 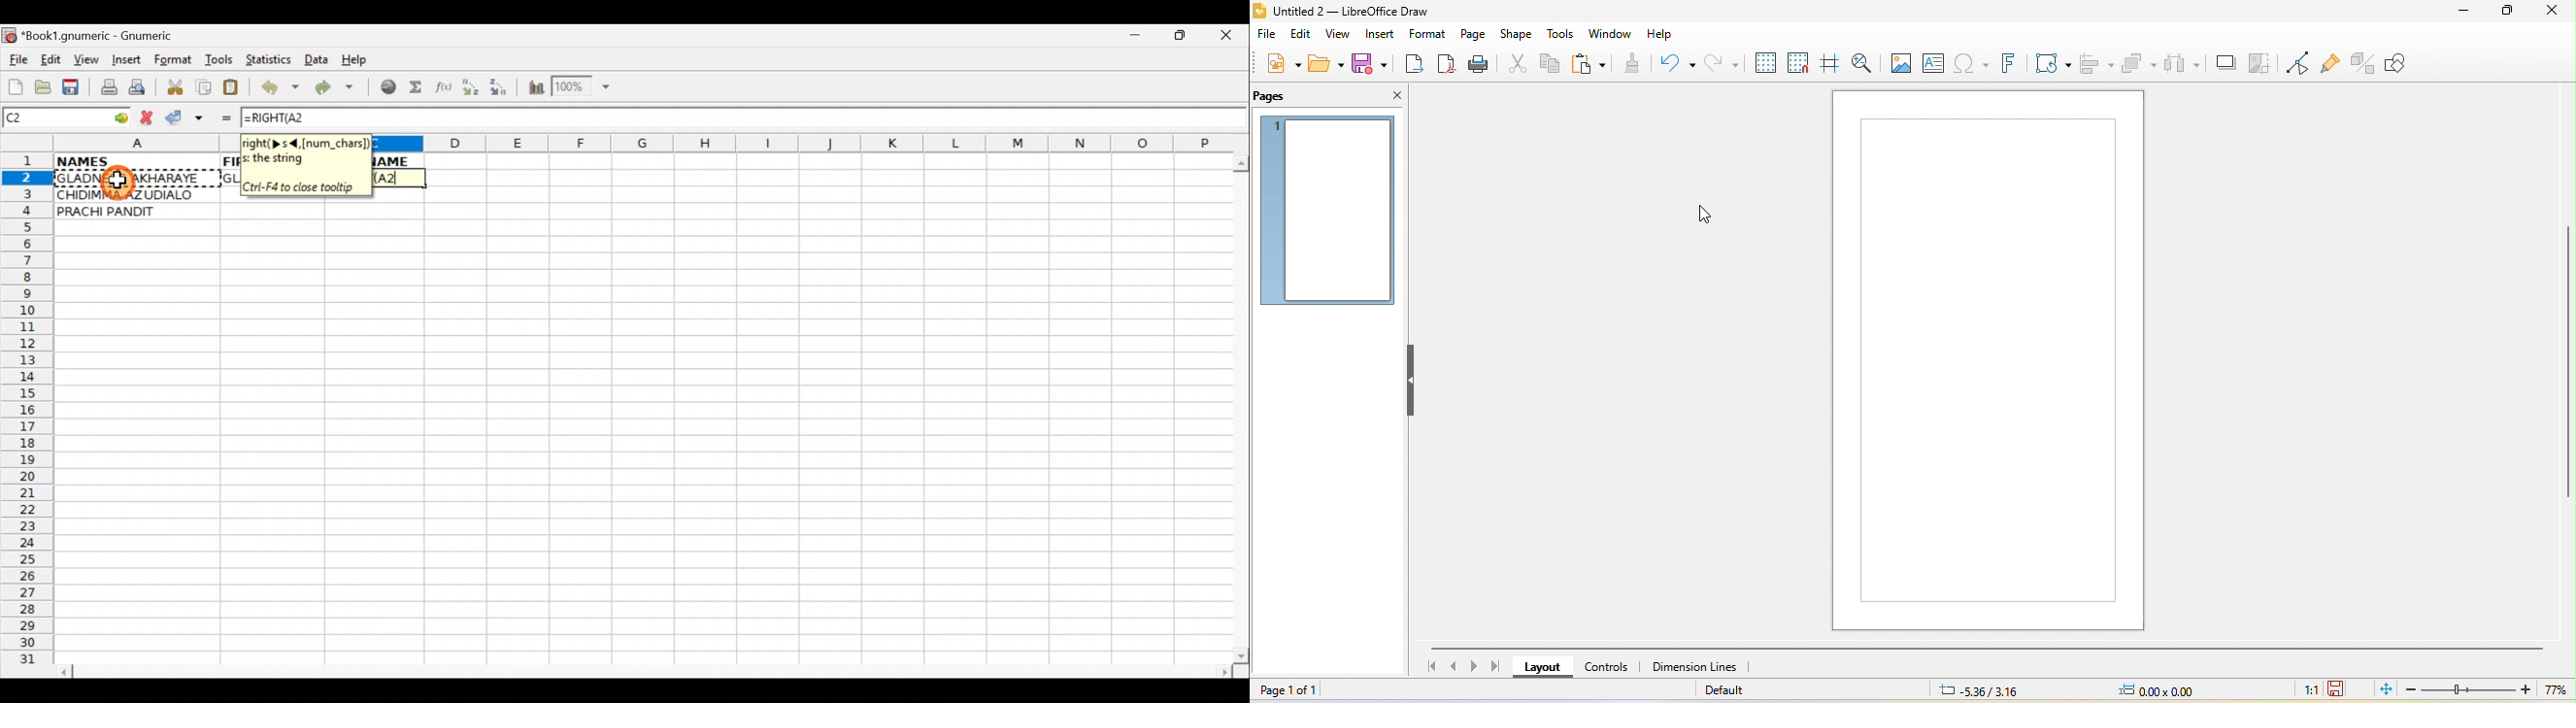 I want to click on export directly as pdf, so click(x=1446, y=64).